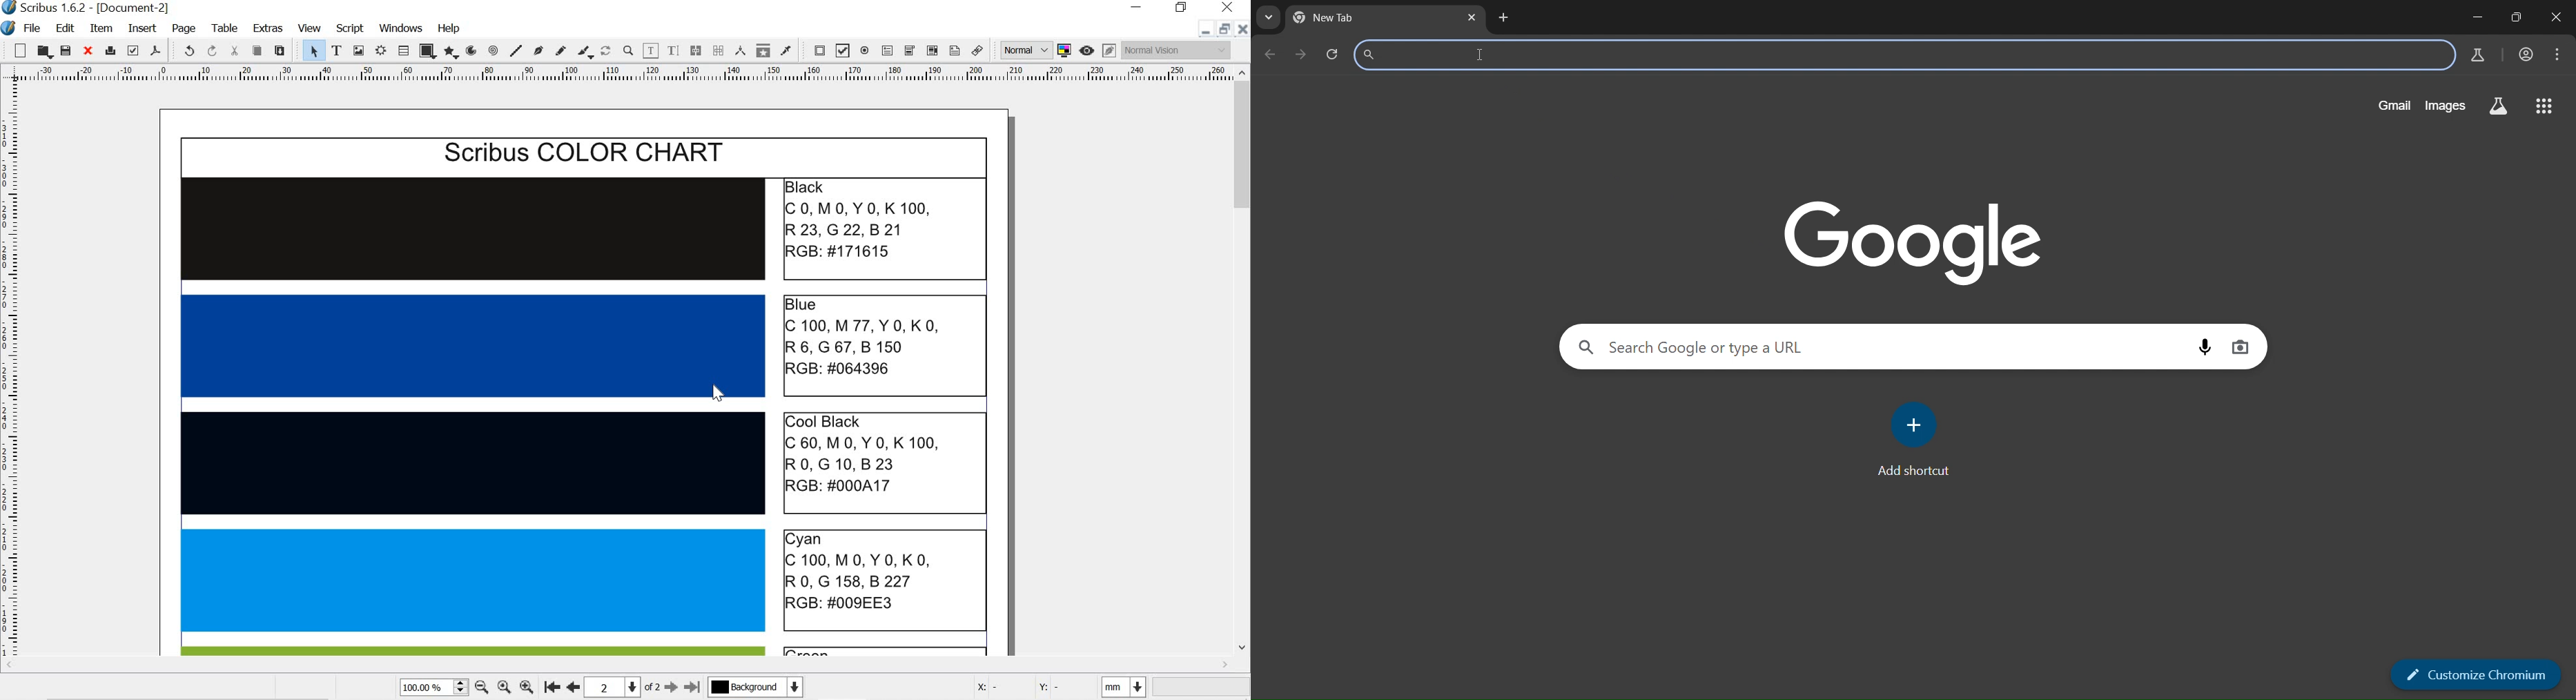 The width and height of the screenshot is (2576, 700). What do you see at coordinates (16, 50) in the screenshot?
I see `new` at bounding box center [16, 50].